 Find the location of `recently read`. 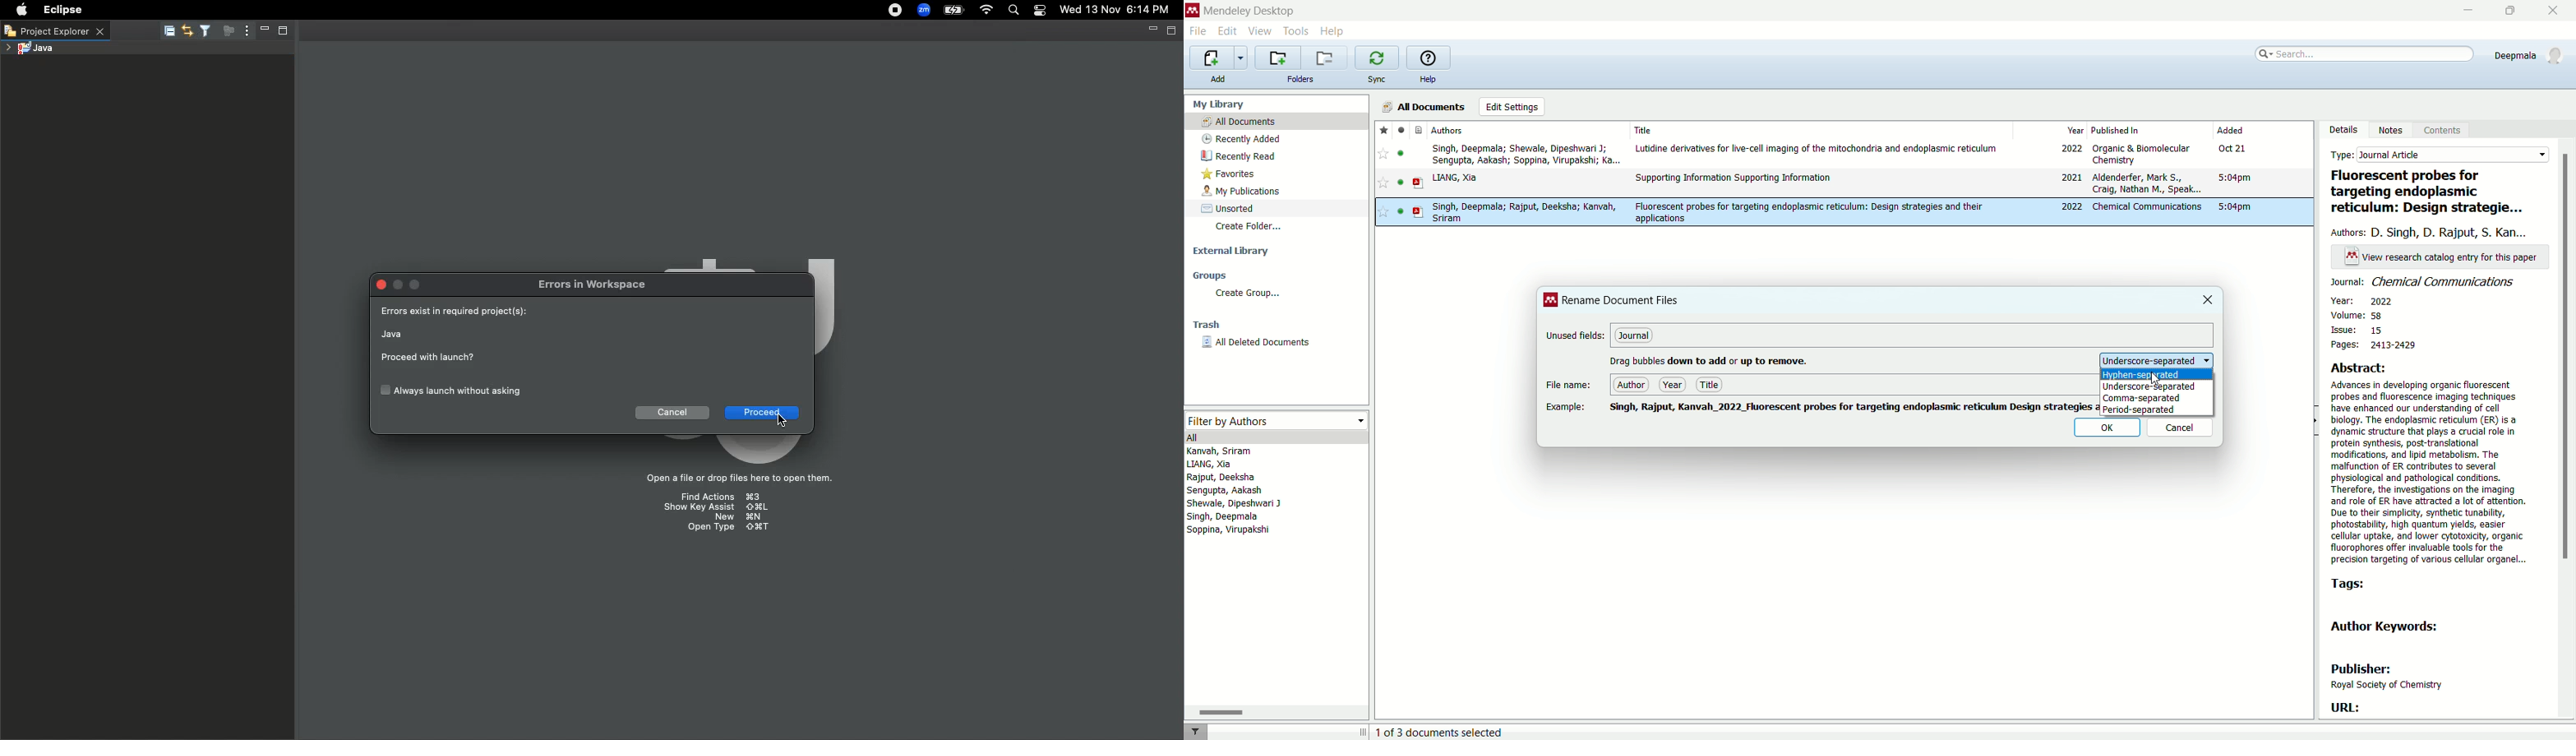

recently read is located at coordinates (1238, 156).